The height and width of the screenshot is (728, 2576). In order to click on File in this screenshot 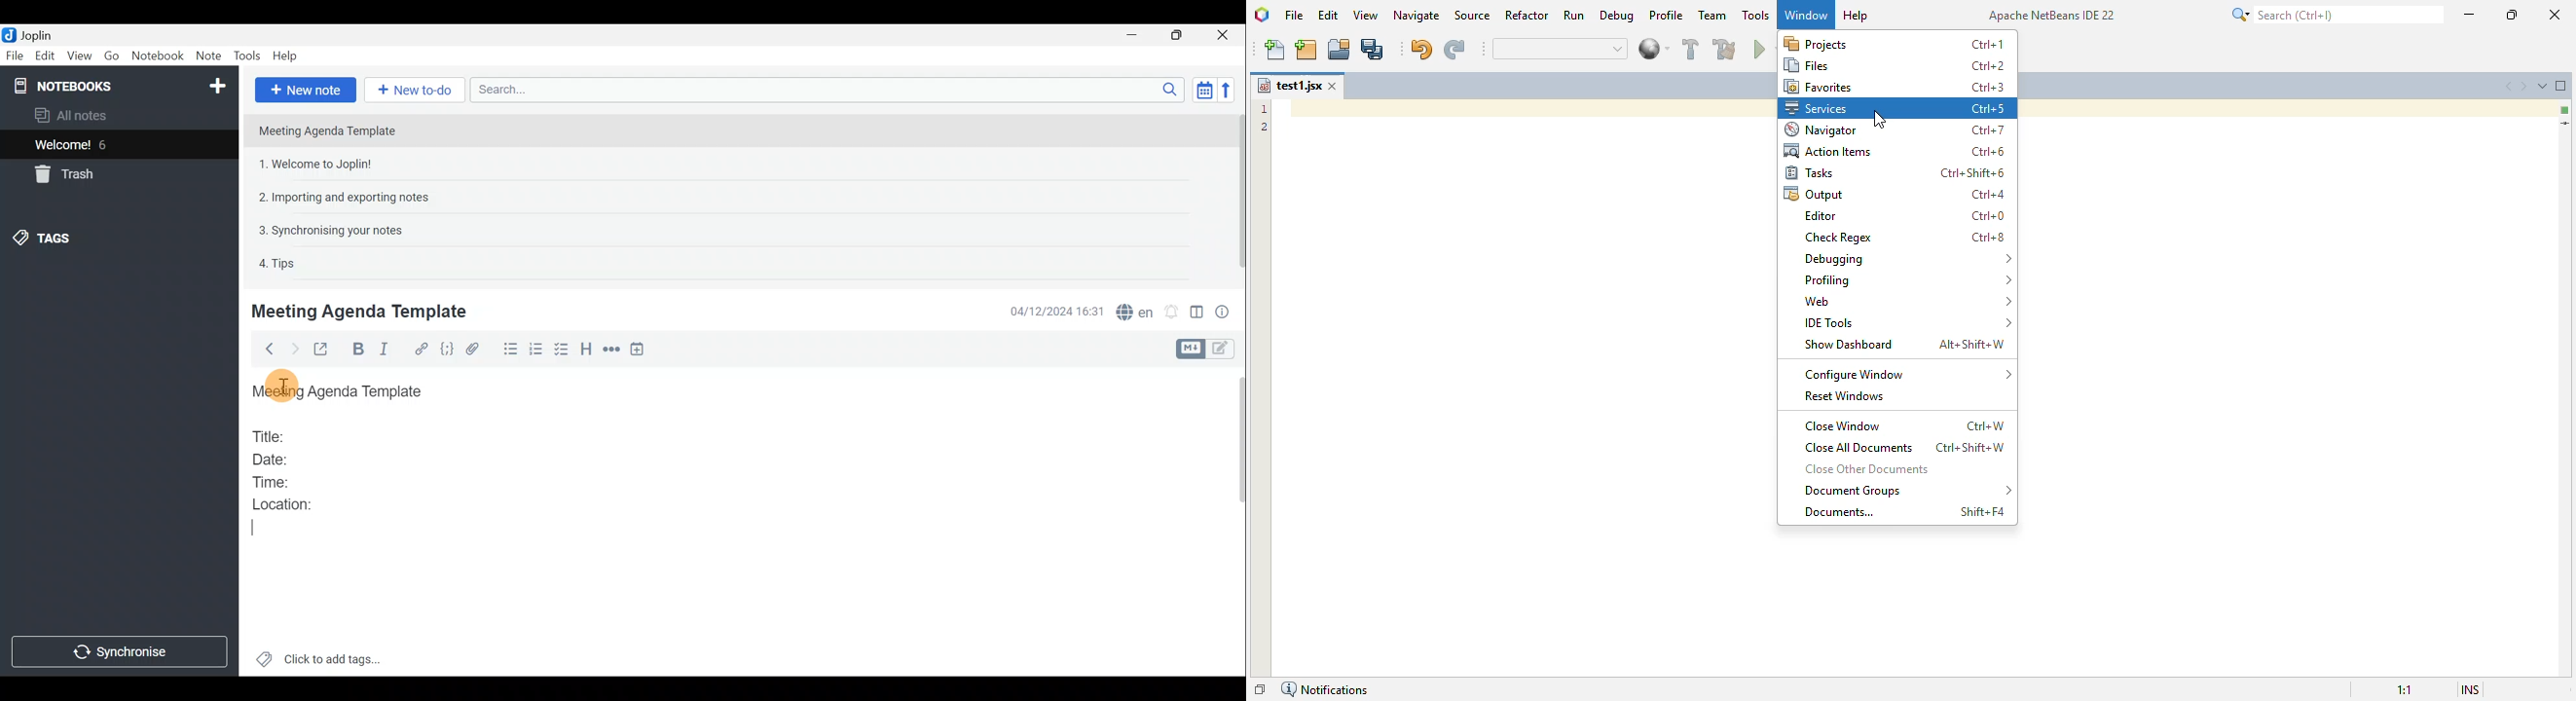, I will do `click(15, 55)`.